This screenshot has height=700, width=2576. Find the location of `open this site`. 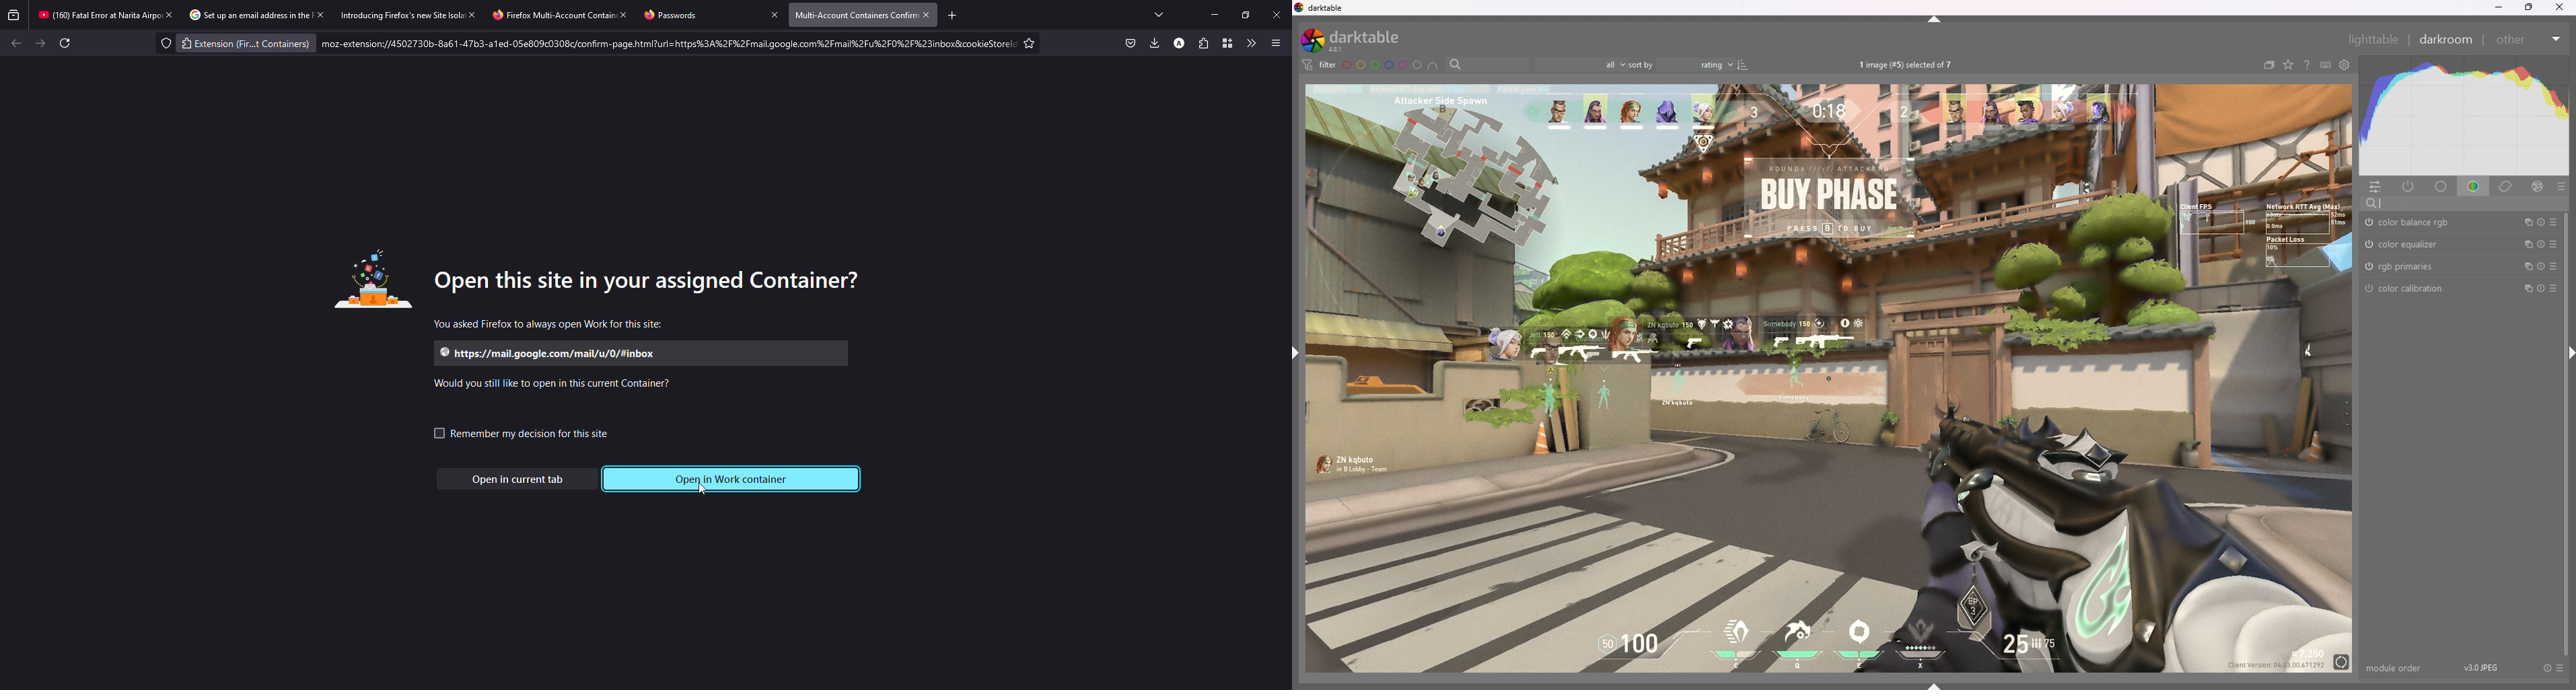

open this site is located at coordinates (656, 279).